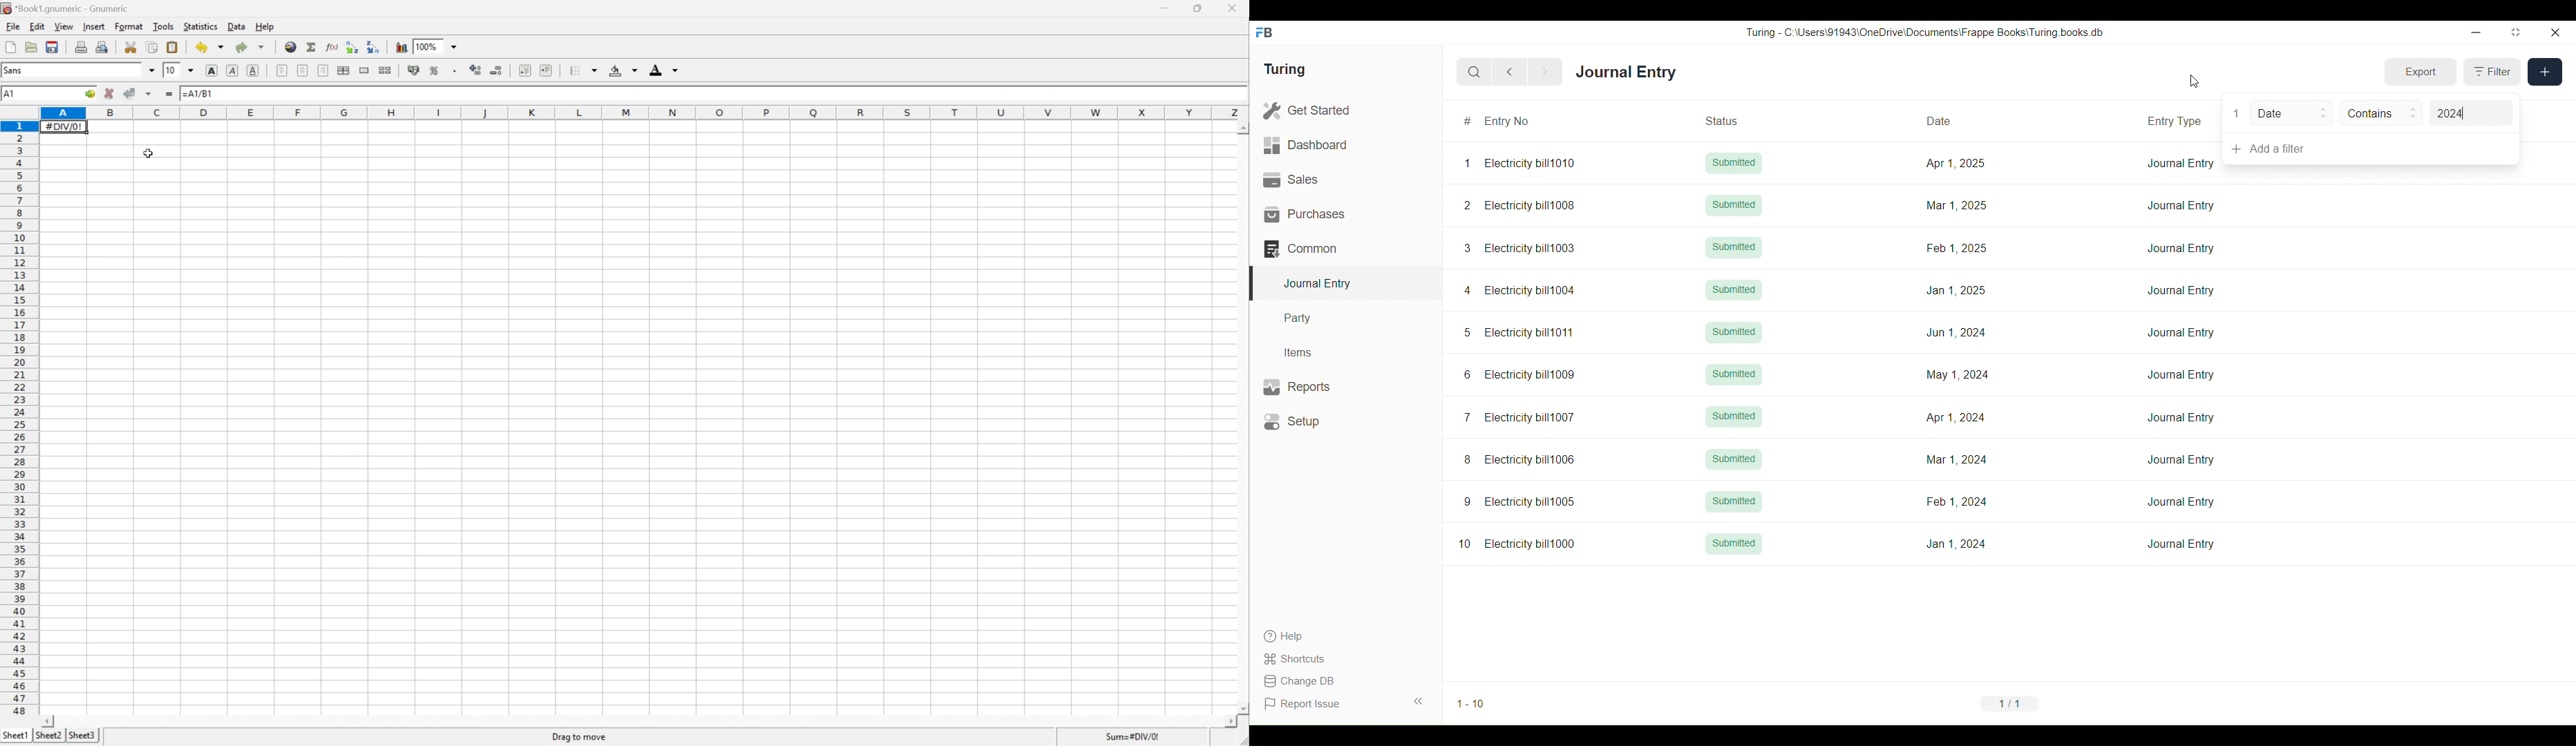  I want to click on Journal Entry, so click(2181, 289).